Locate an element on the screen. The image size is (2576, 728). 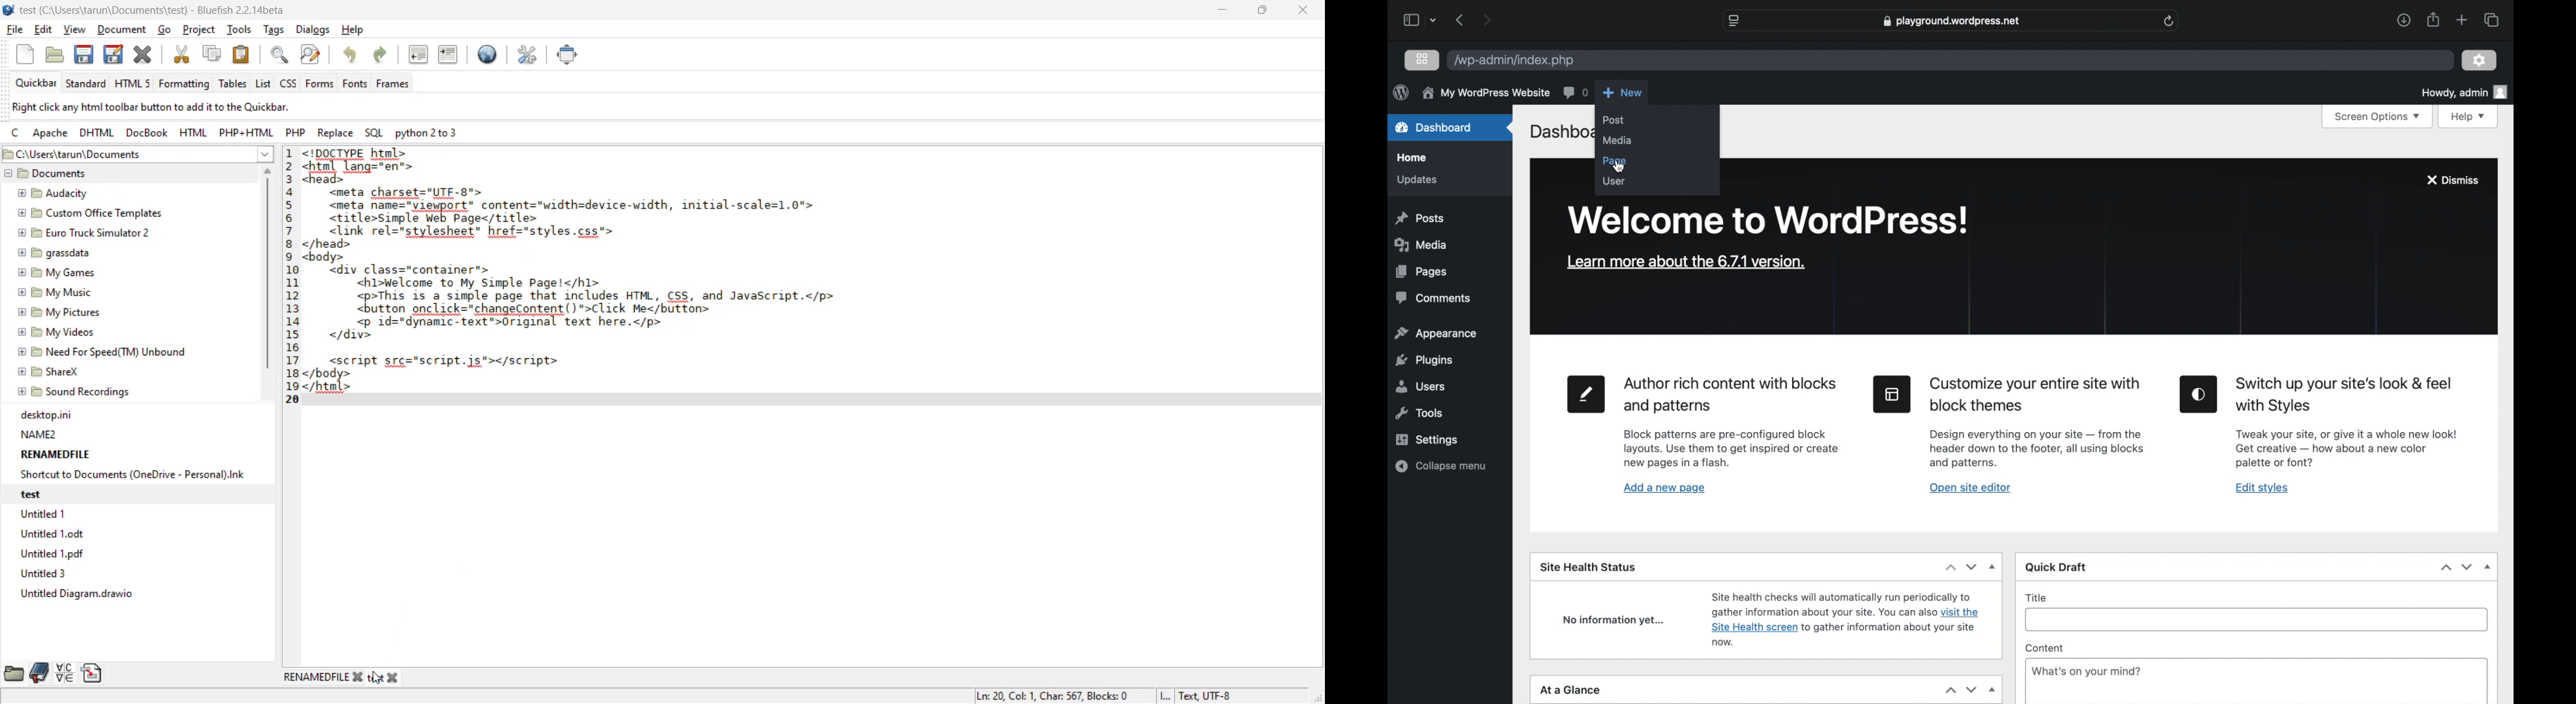
new tab is located at coordinates (2462, 20).